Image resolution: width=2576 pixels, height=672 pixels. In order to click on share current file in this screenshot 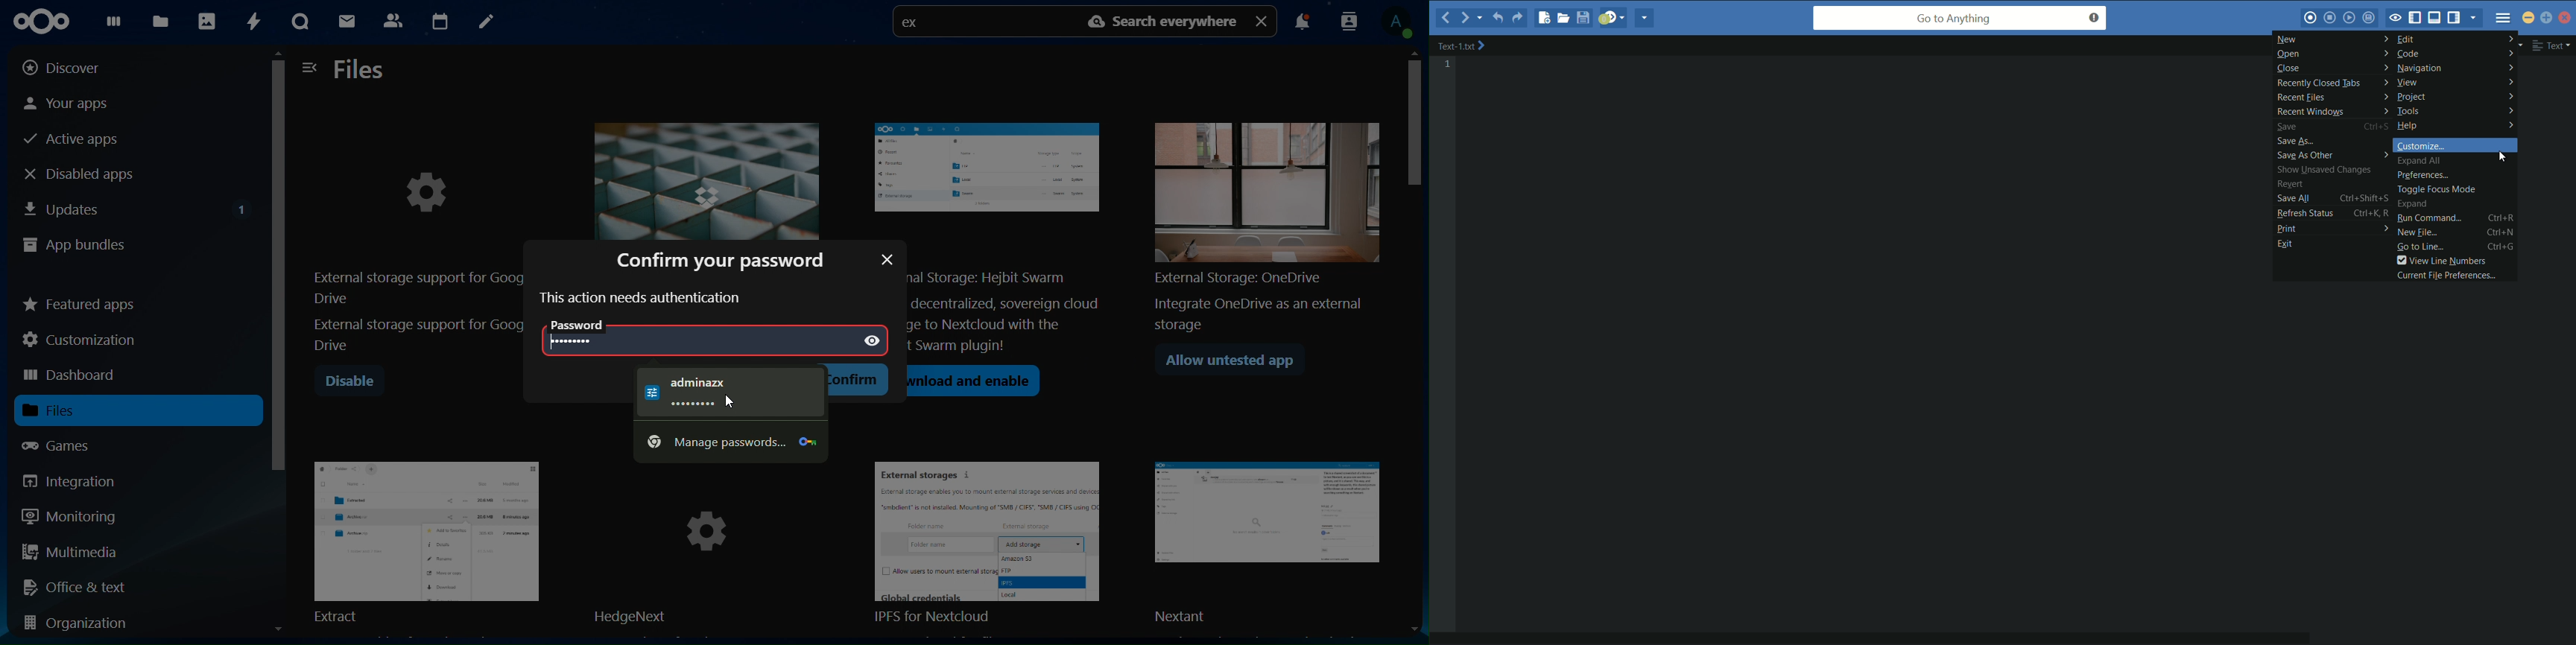, I will do `click(1643, 17)`.